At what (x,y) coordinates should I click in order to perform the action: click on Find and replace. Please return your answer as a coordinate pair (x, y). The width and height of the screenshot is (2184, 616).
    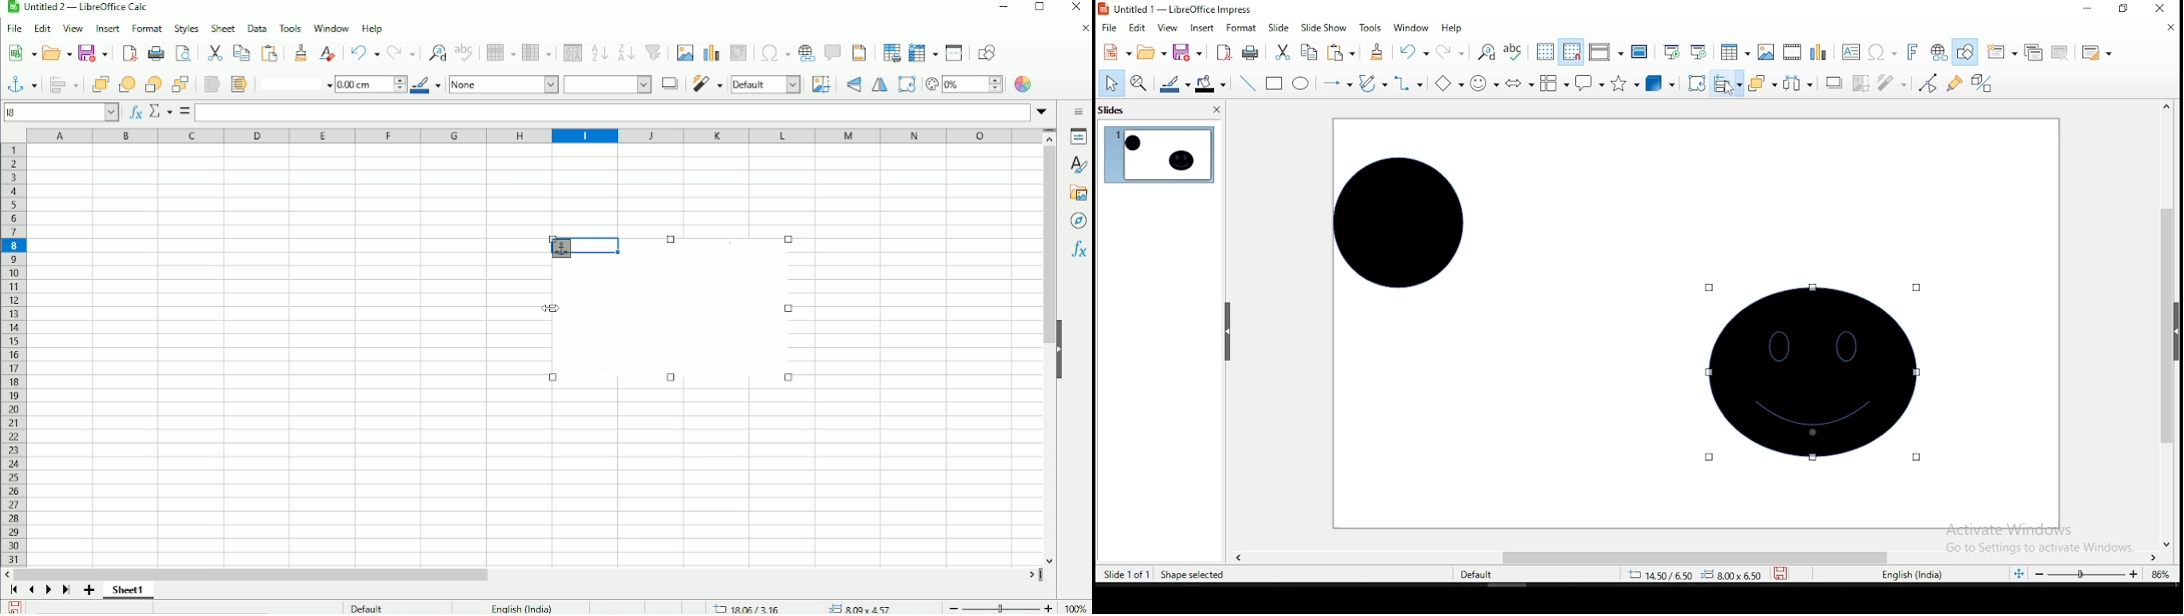
    Looking at the image, I should click on (435, 51).